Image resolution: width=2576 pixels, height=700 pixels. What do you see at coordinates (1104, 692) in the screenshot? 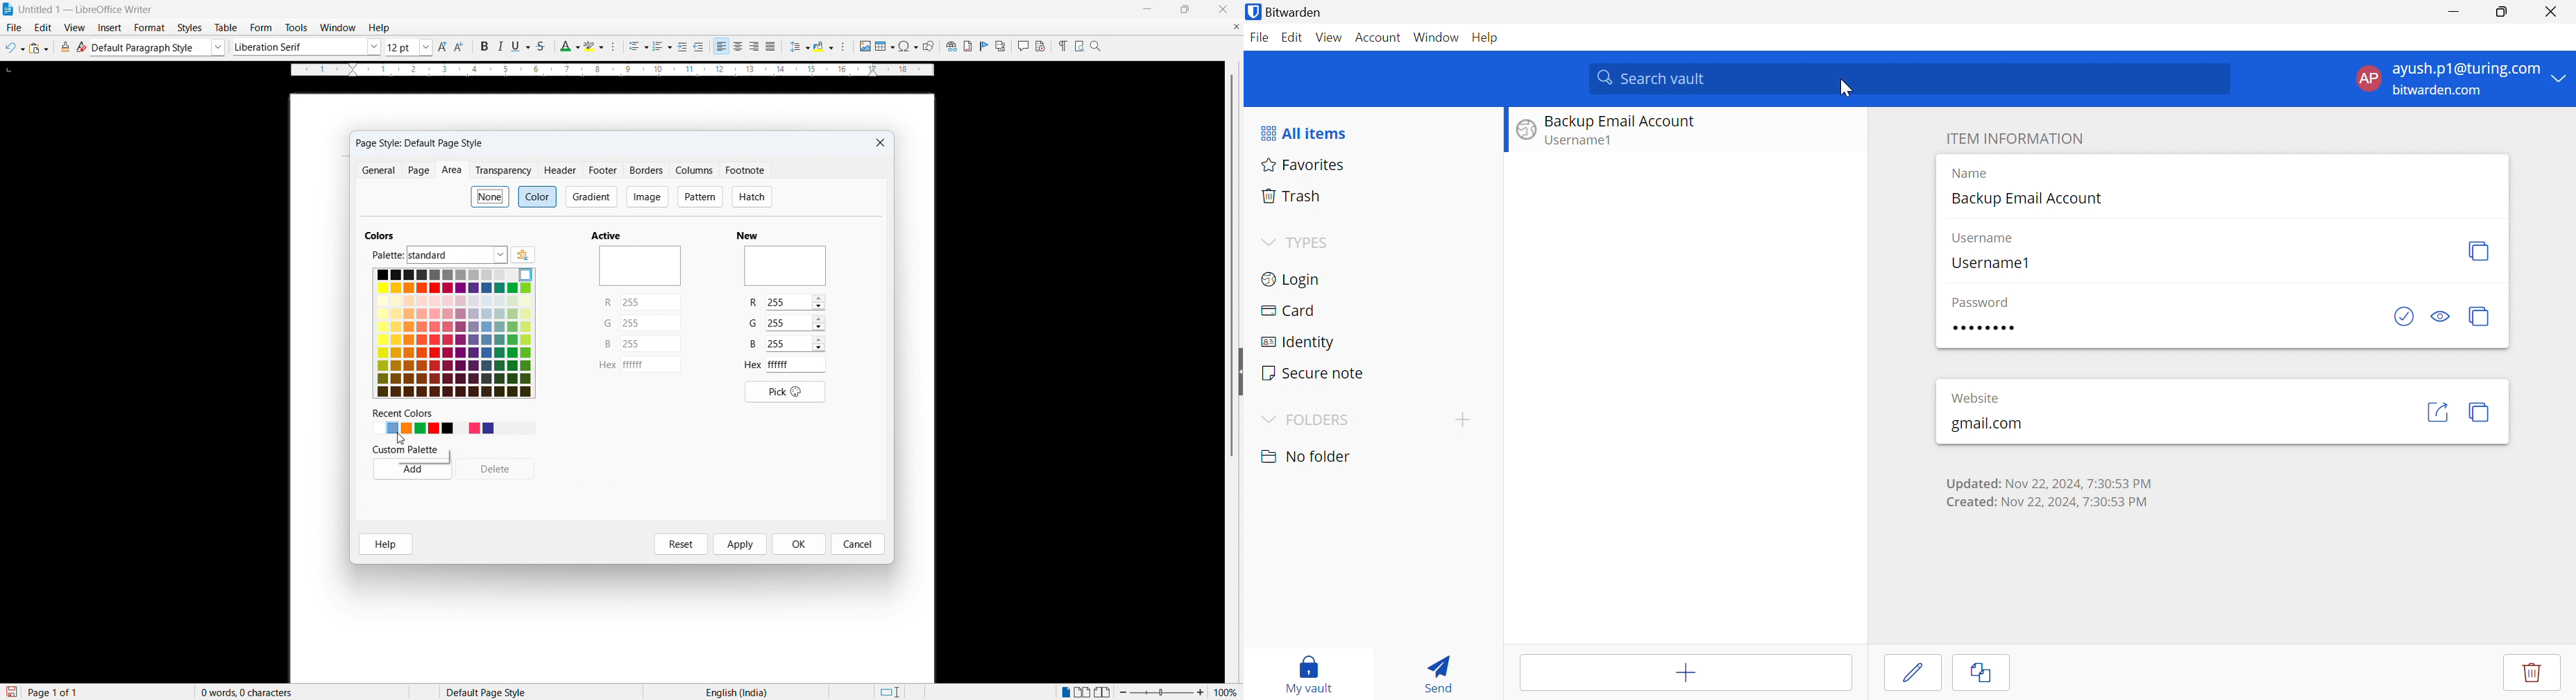
I see `Bookview ` at bounding box center [1104, 692].